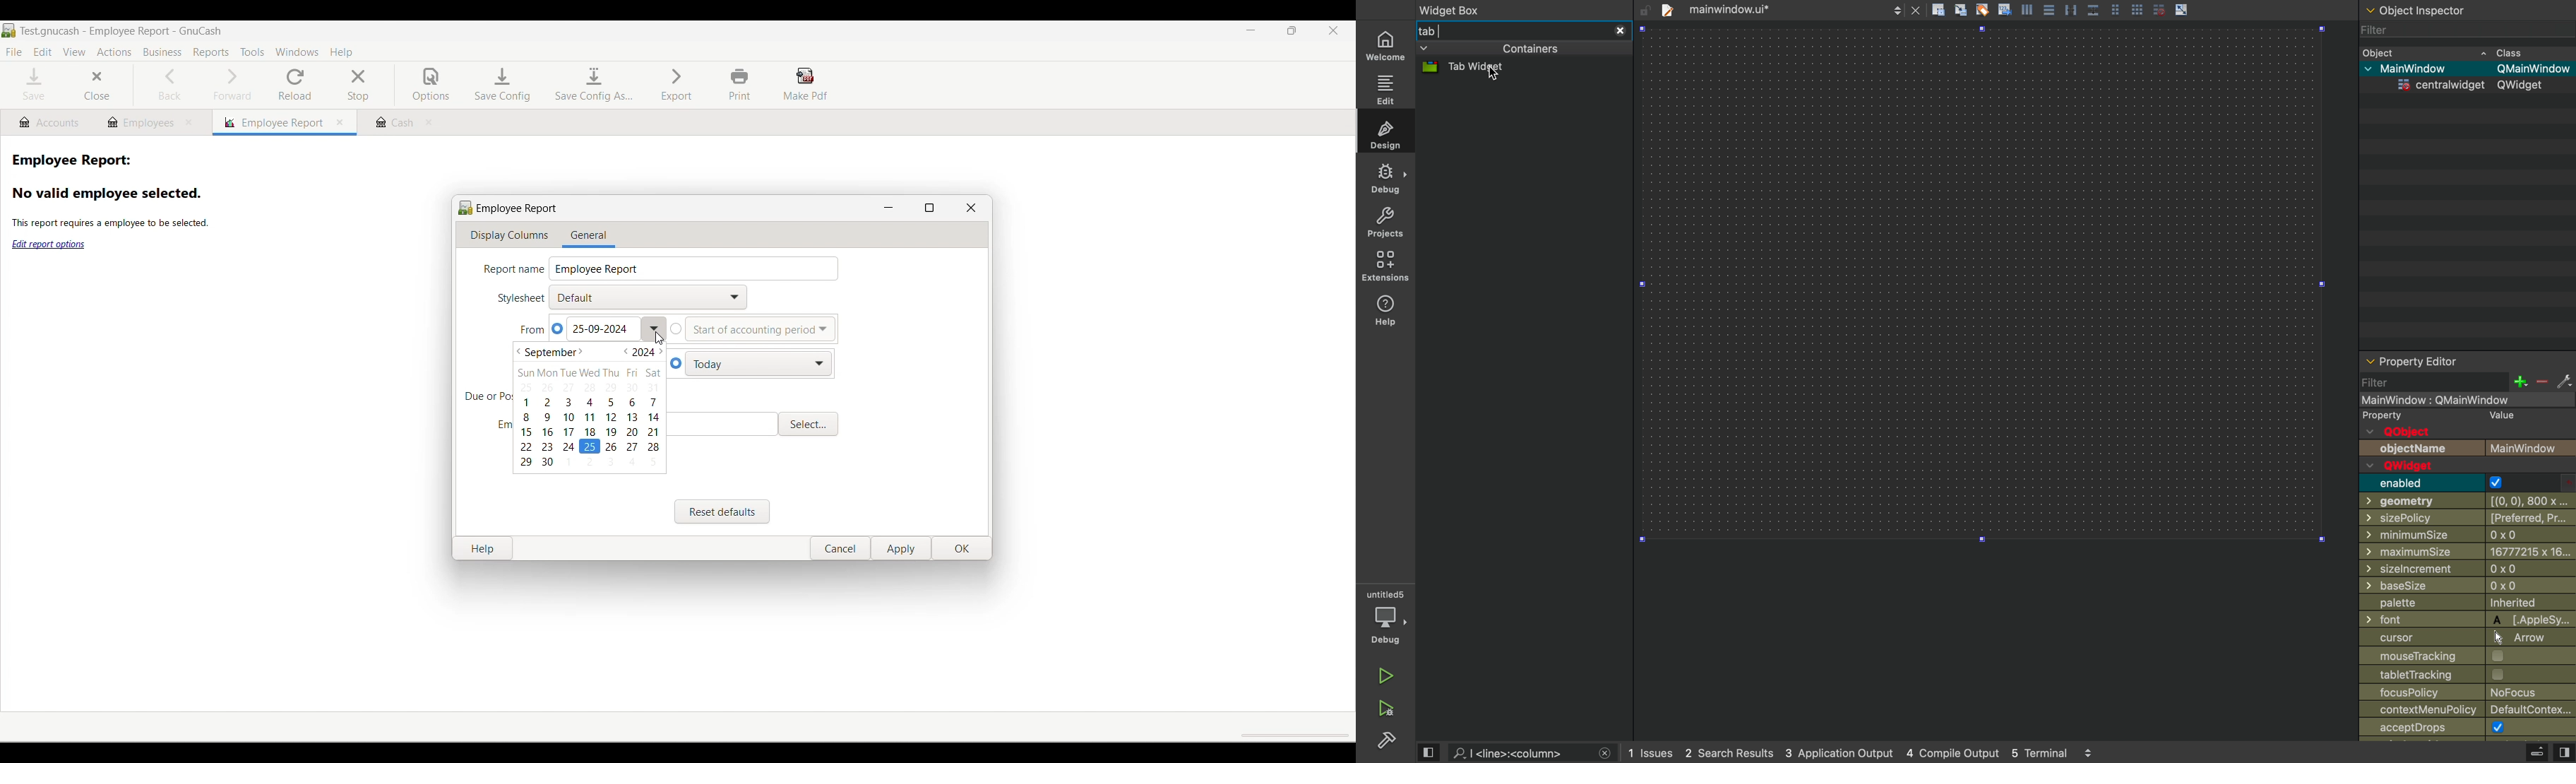  I want to click on view, so click(1428, 753).